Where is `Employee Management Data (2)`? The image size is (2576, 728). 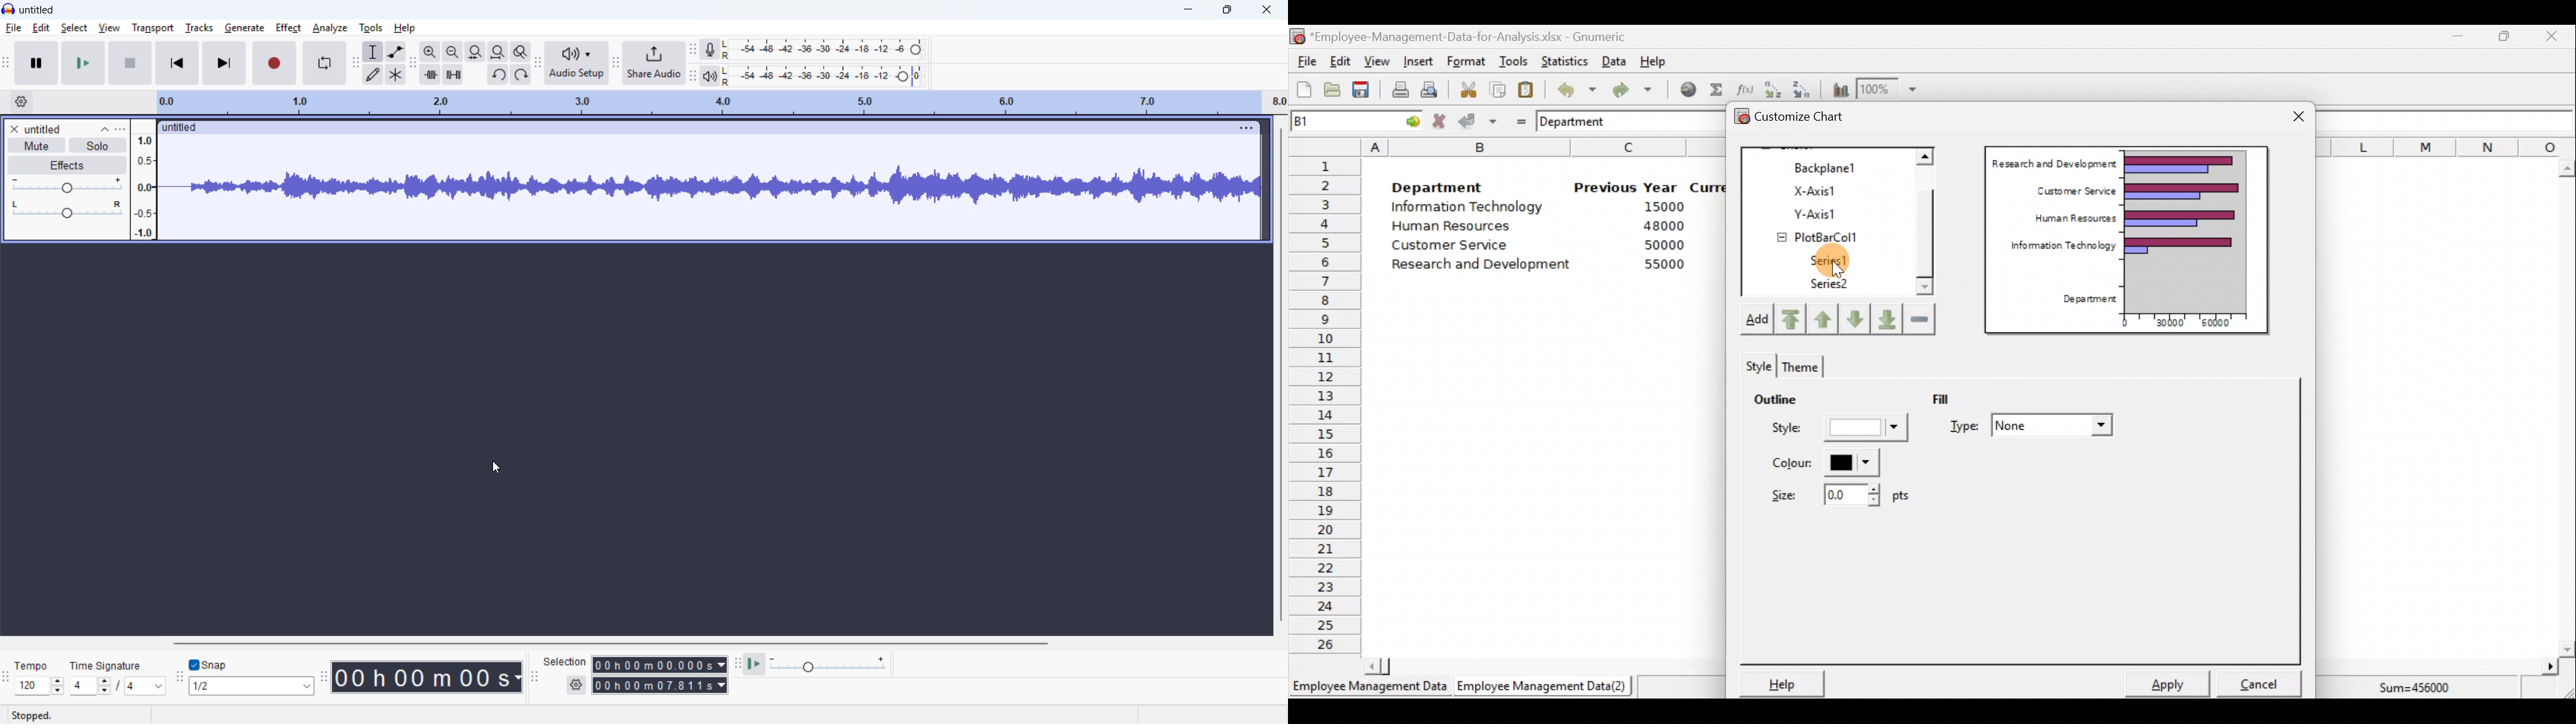 Employee Management Data (2) is located at coordinates (1546, 686).